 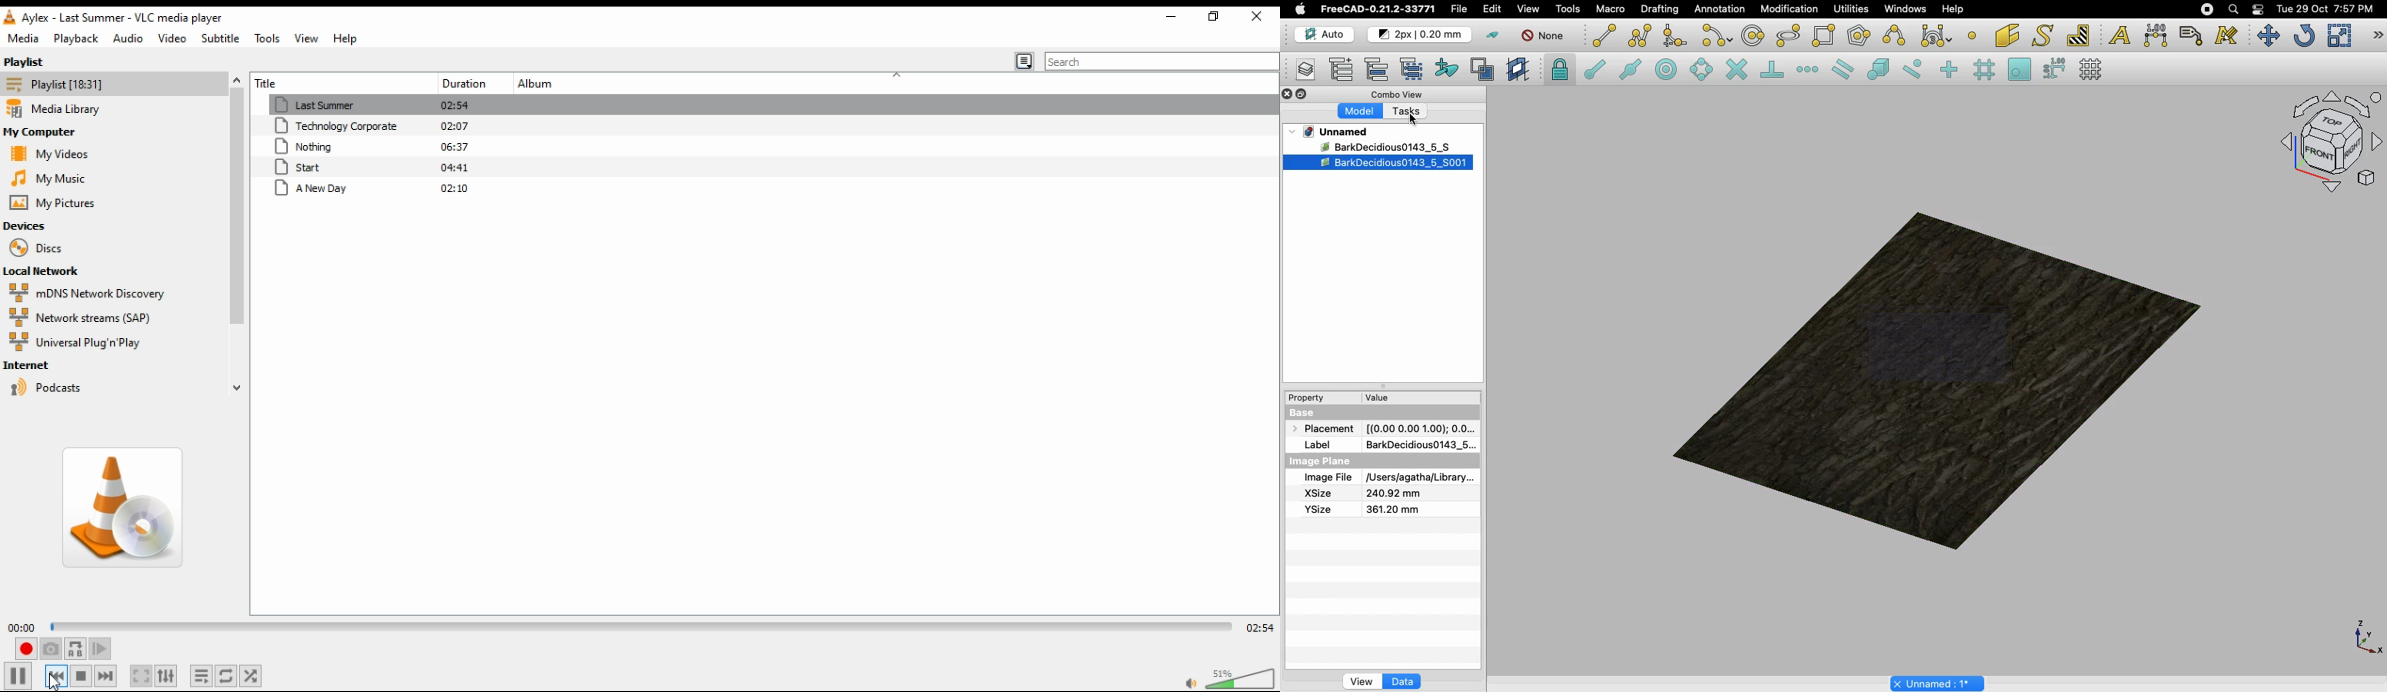 I want to click on Text, so click(x=2120, y=36).